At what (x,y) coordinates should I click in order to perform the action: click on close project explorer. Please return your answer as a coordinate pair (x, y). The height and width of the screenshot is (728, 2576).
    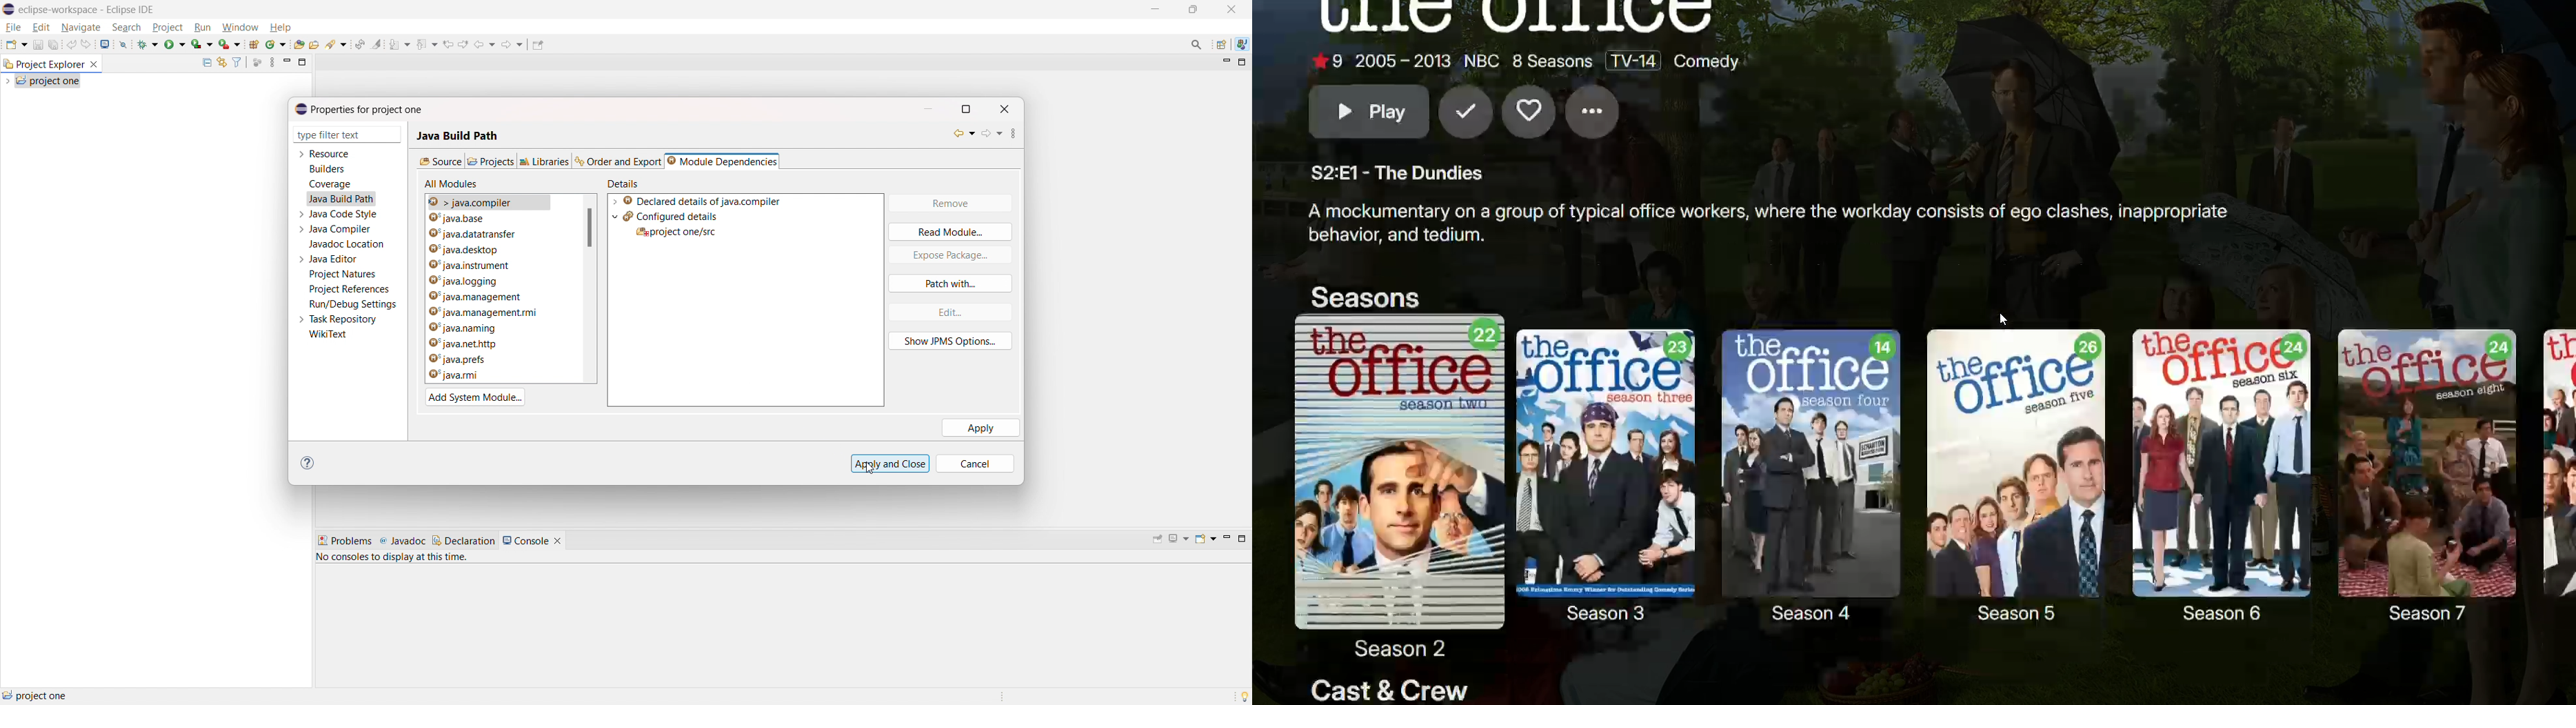
    Looking at the image, I should click on (94, 65).